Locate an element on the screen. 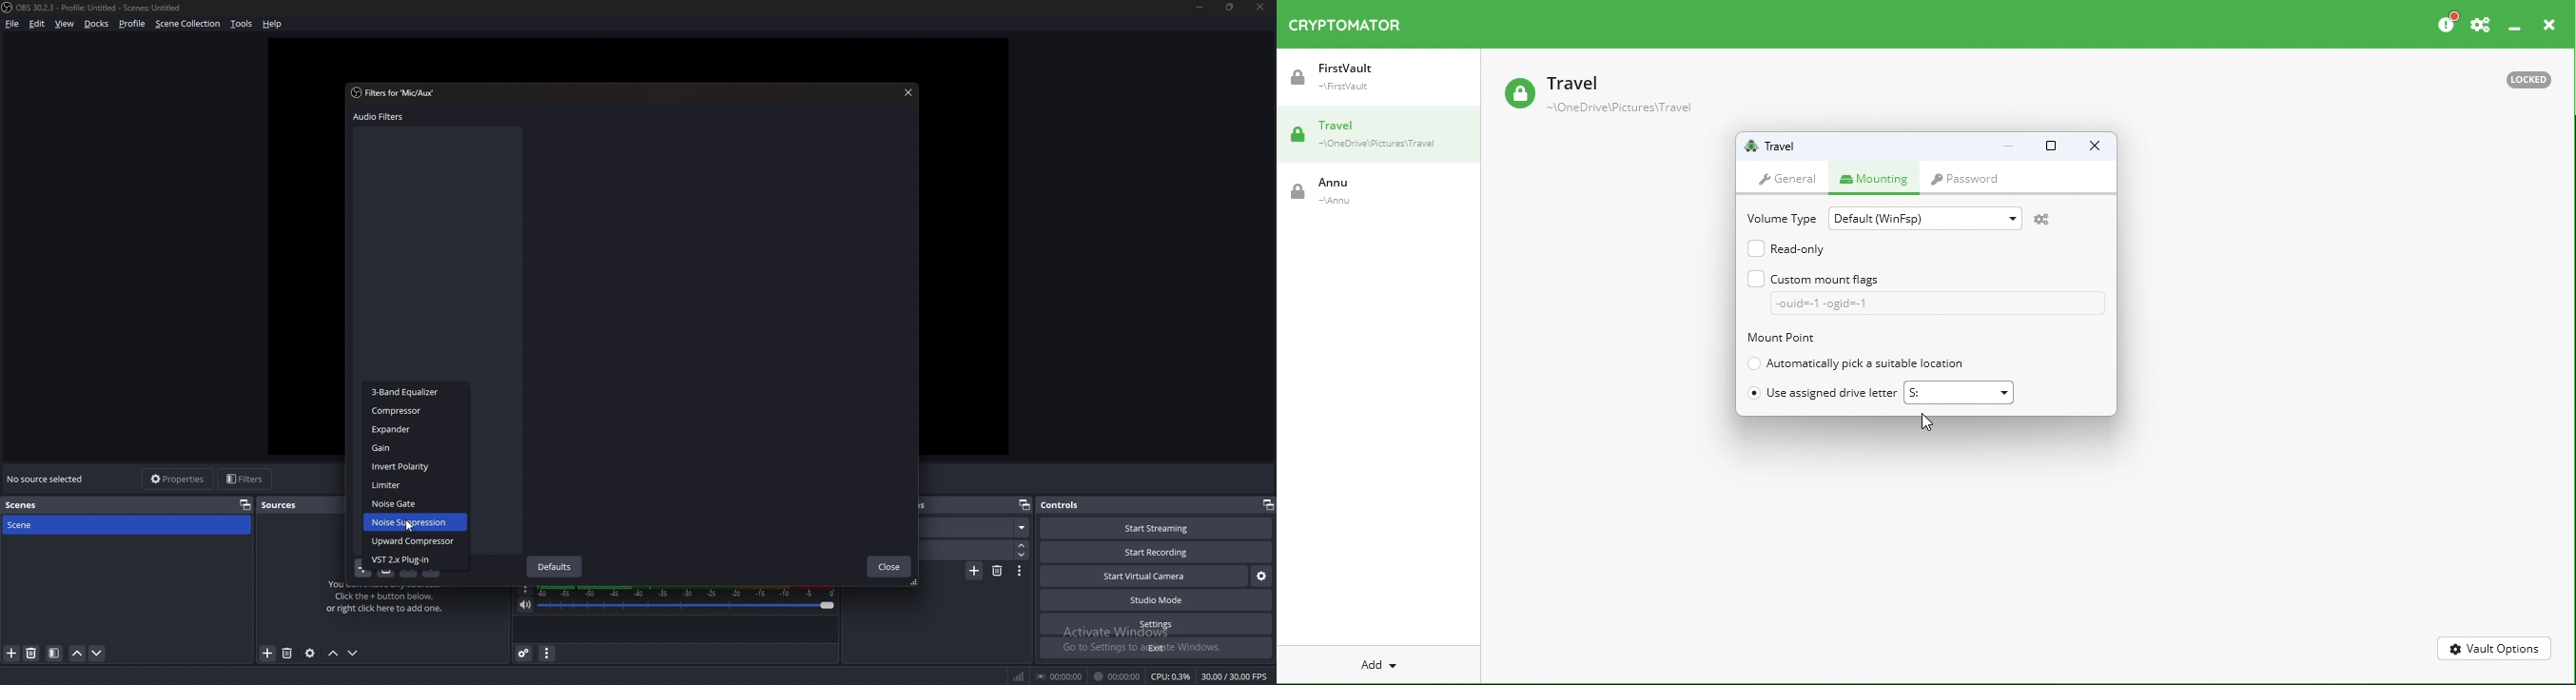 The image size is (2576, 700). You don't have any sources.
Click the + button below,
or right click here to add one. is located at coordinates (390, 603).